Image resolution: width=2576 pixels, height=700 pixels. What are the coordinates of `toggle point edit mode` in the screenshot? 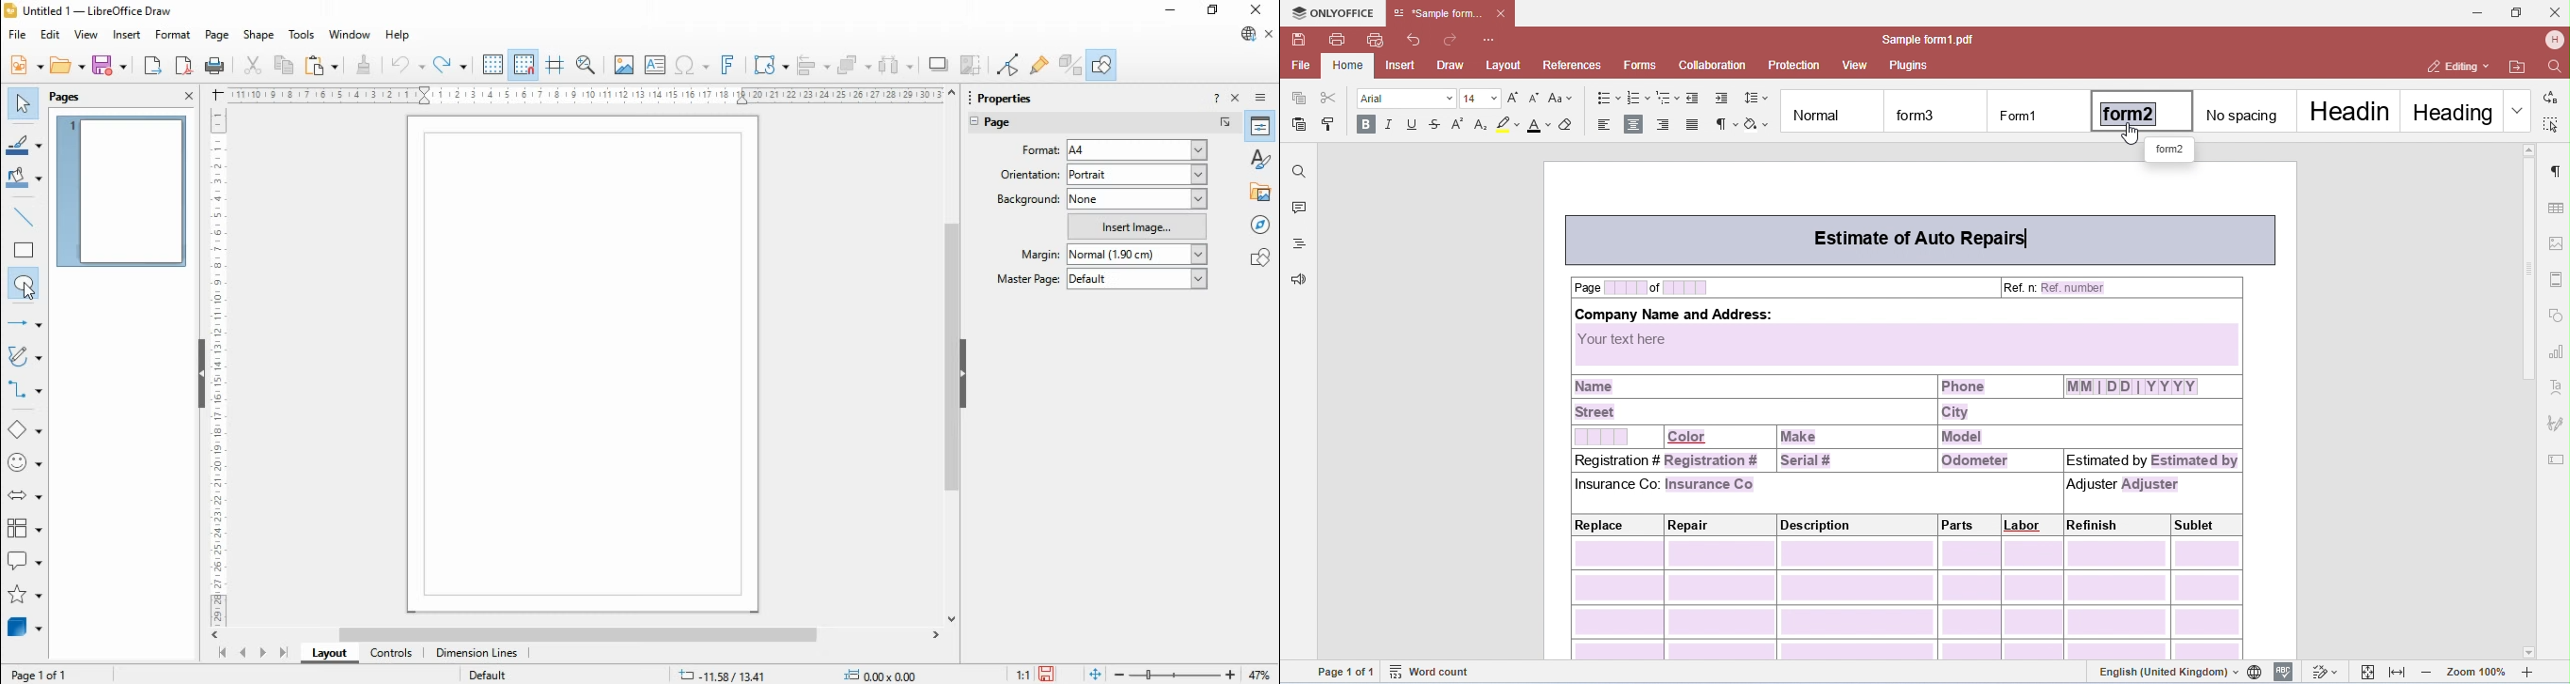 It's located at (1010, 65).